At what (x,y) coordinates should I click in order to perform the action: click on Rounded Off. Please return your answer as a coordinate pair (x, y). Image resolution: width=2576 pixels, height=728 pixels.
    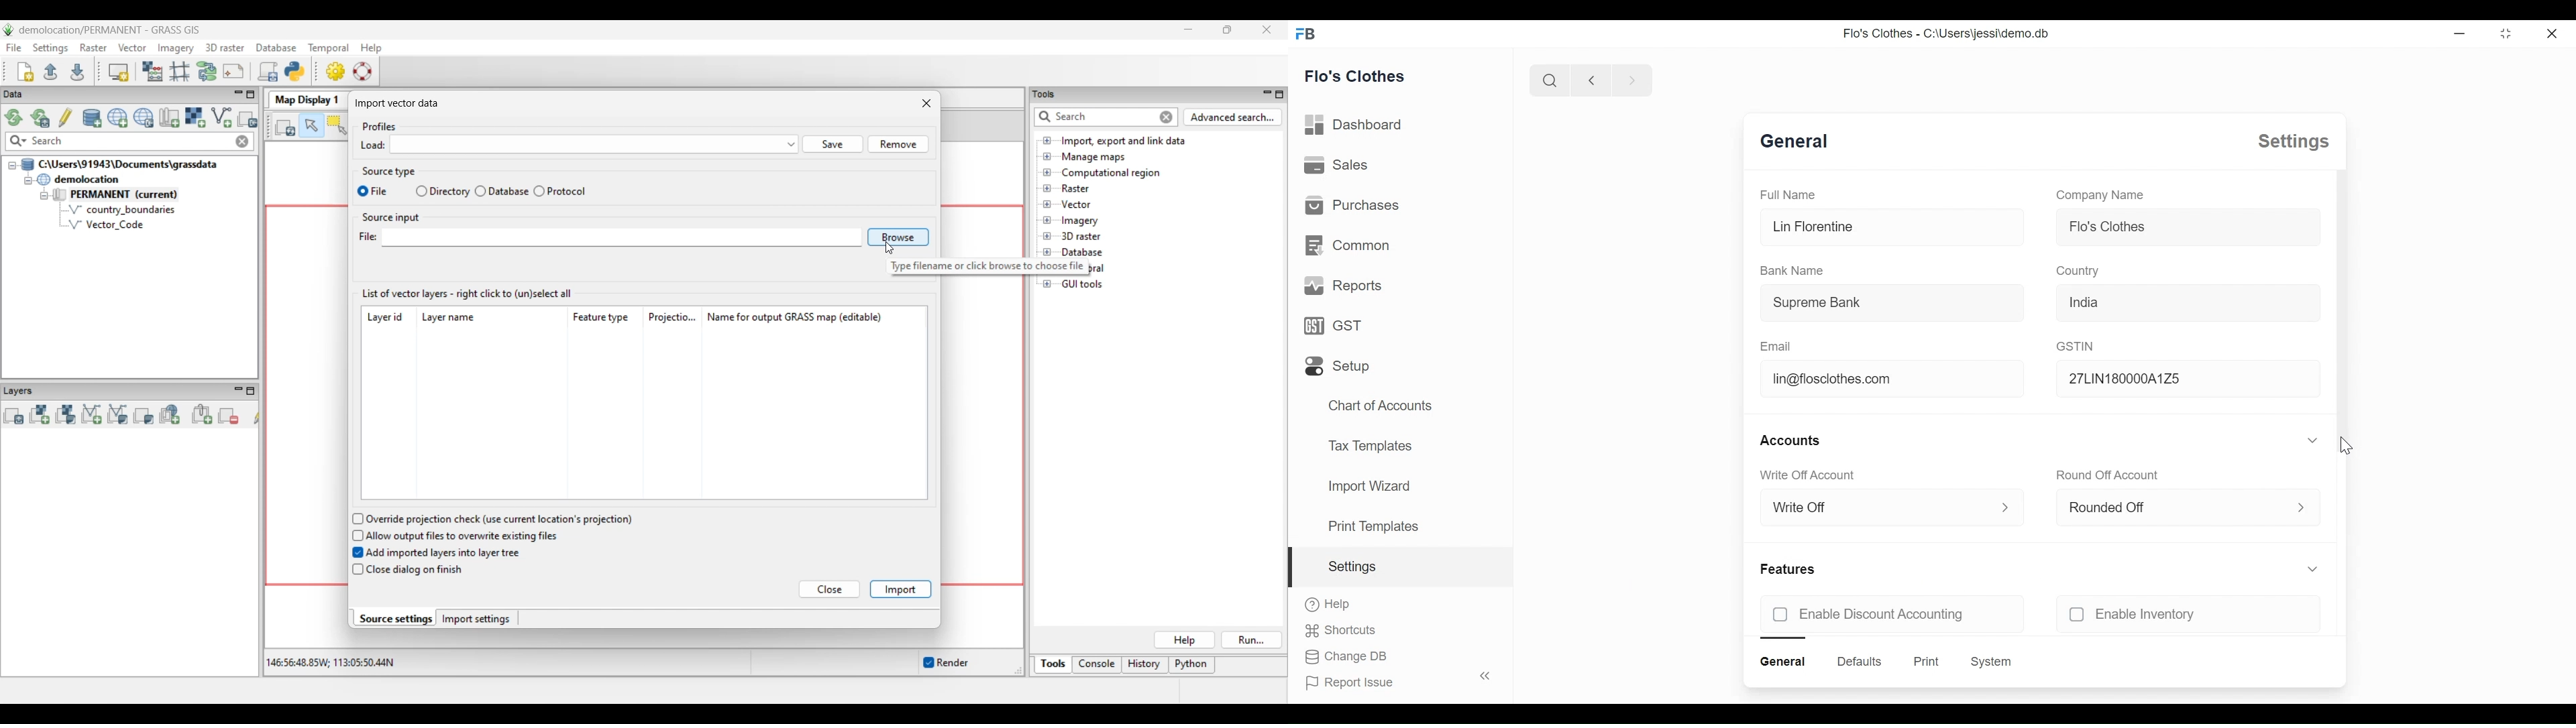
    Looking at the image, I should click on (2171, 505).